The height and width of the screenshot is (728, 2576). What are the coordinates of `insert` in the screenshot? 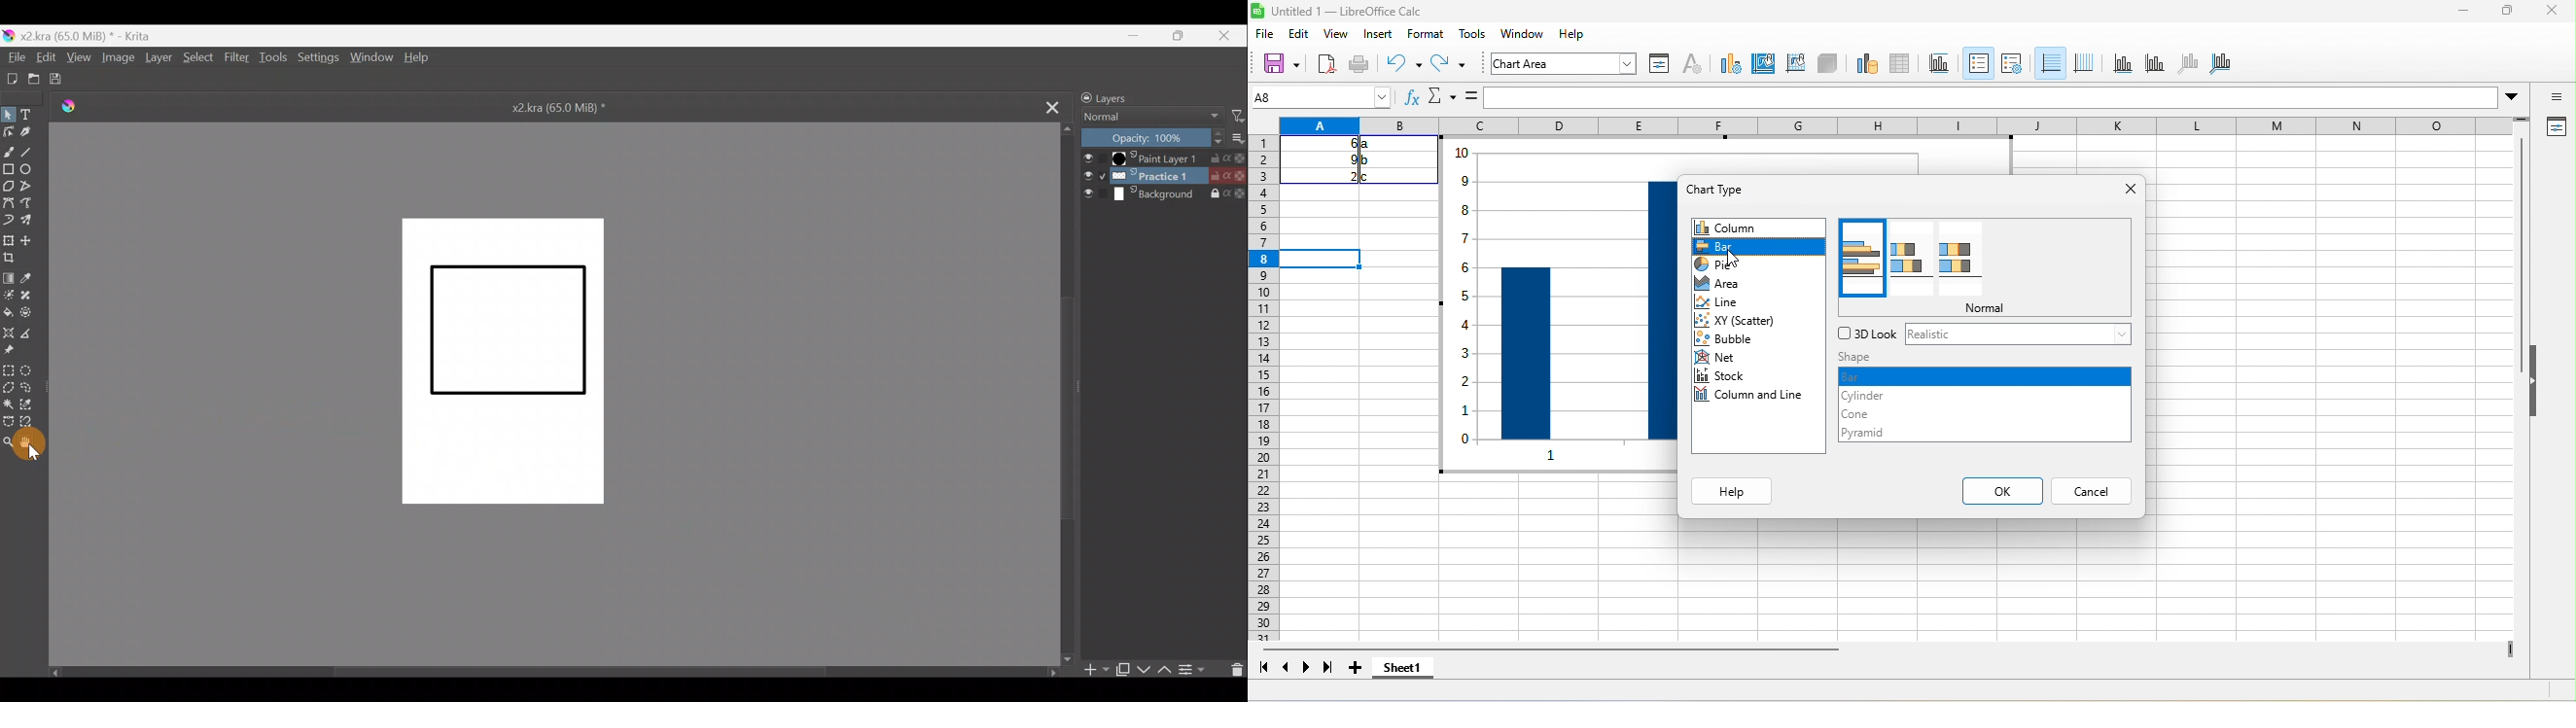 It's located at (1384, 35).